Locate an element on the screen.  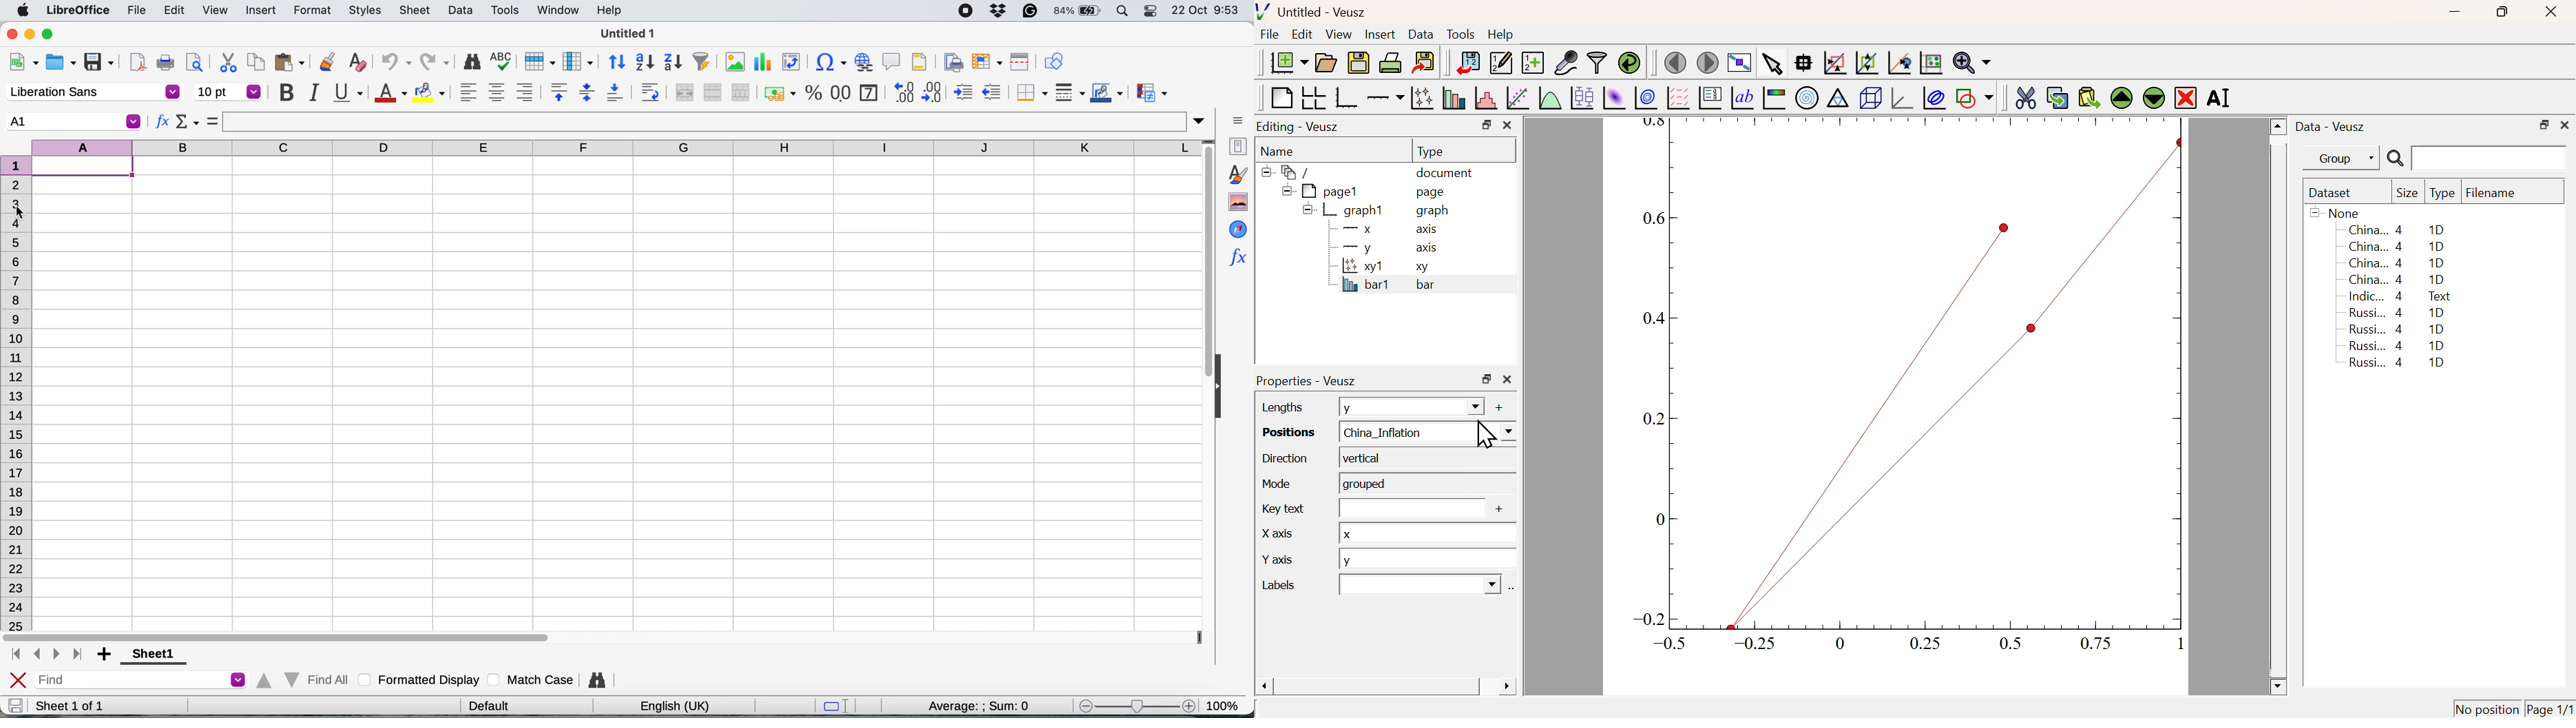
Scroll is located at coordinates (1385, 688).